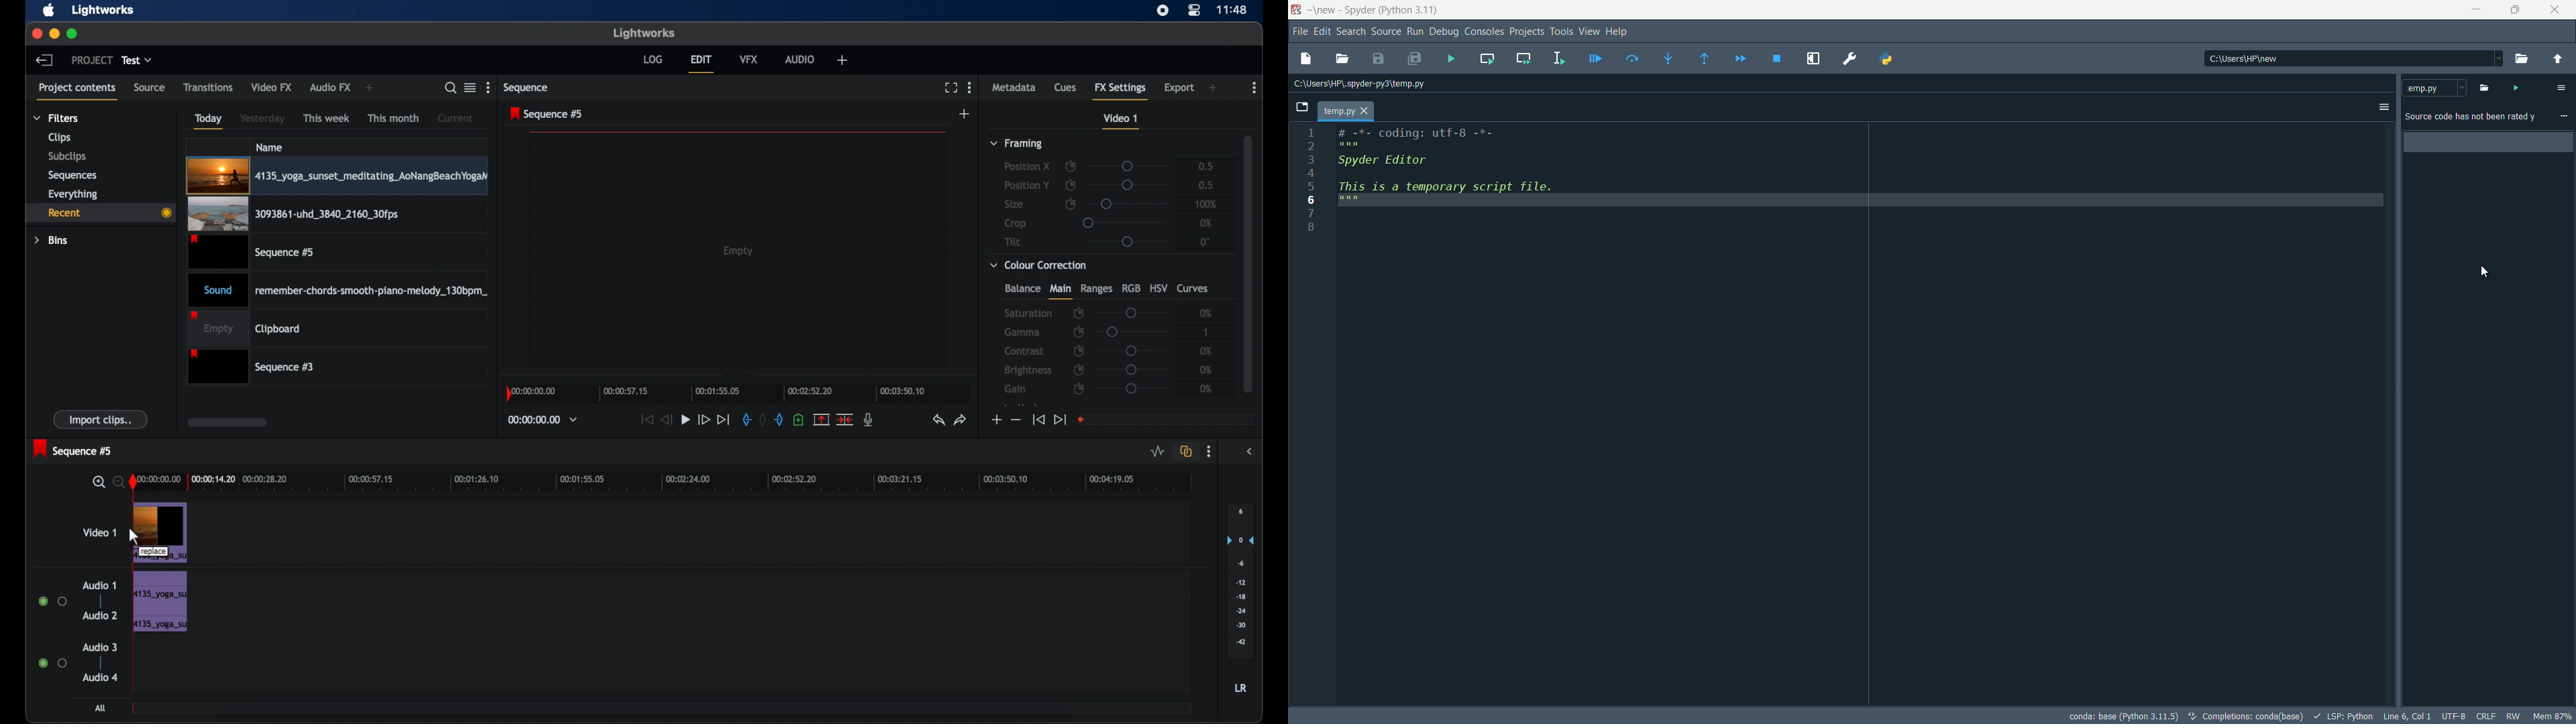  Describe the element at coordinates (72, 34) in the screenshot. I see `maximize` at that location.